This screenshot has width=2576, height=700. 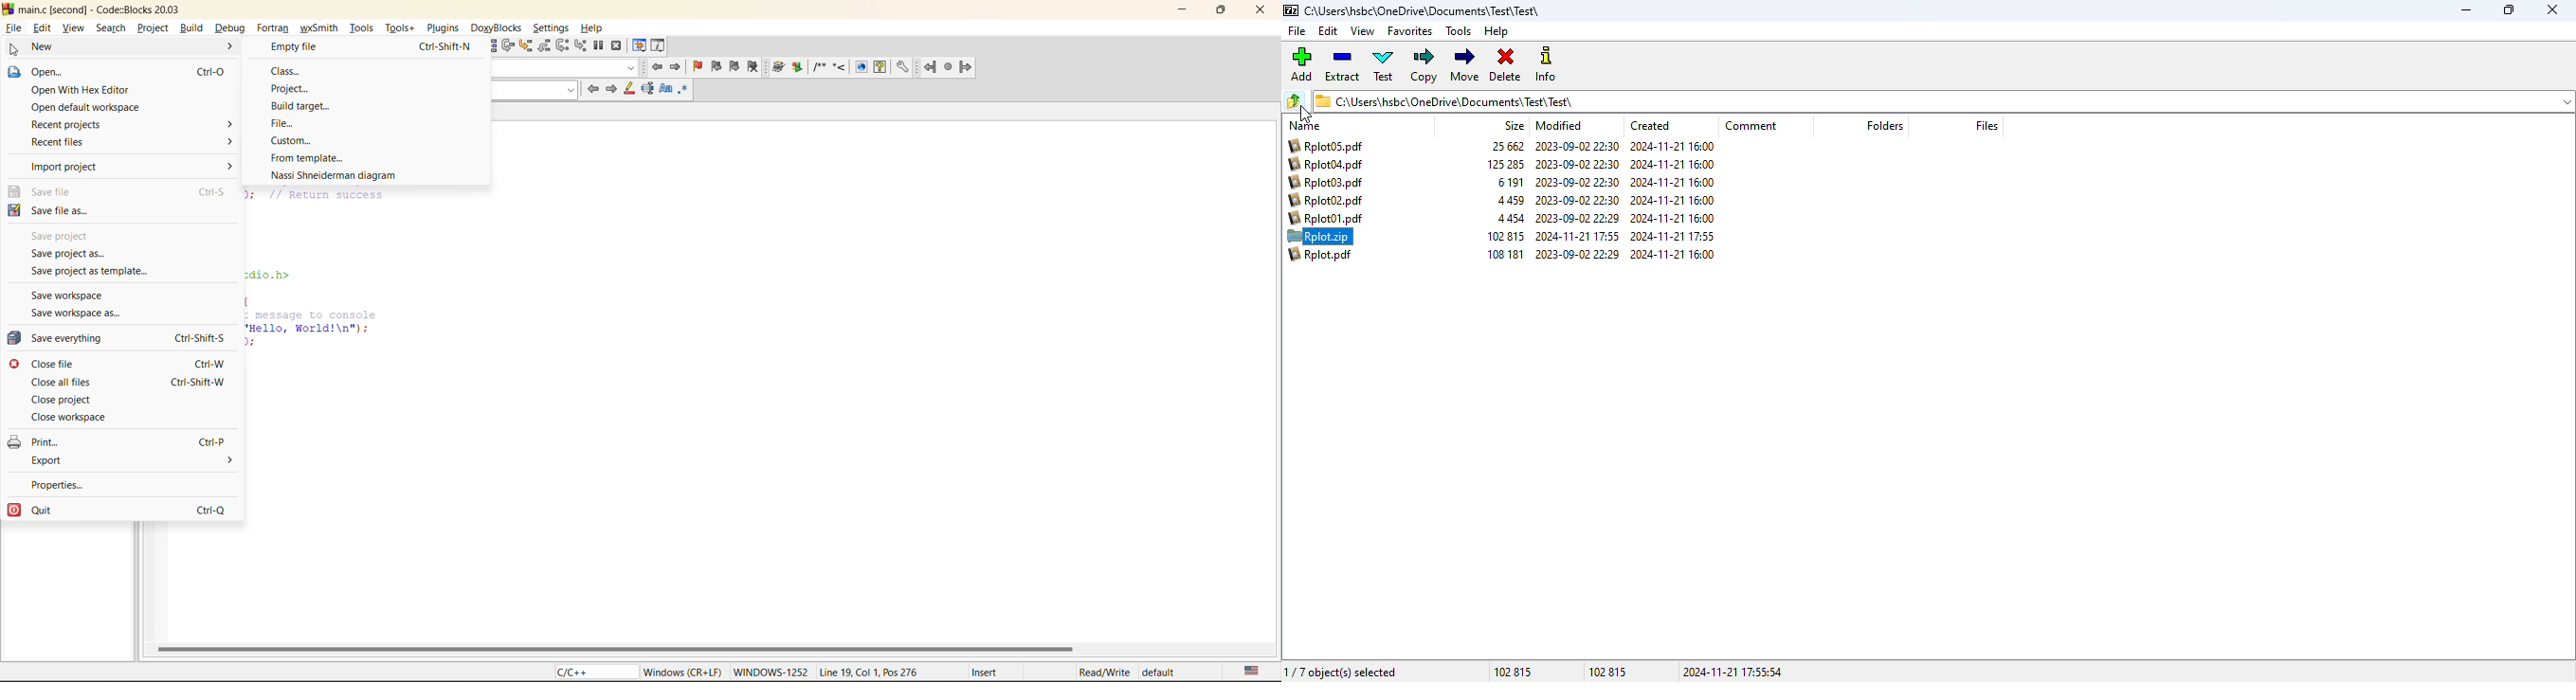 I want to click on add, so click(x=1300, y=63).